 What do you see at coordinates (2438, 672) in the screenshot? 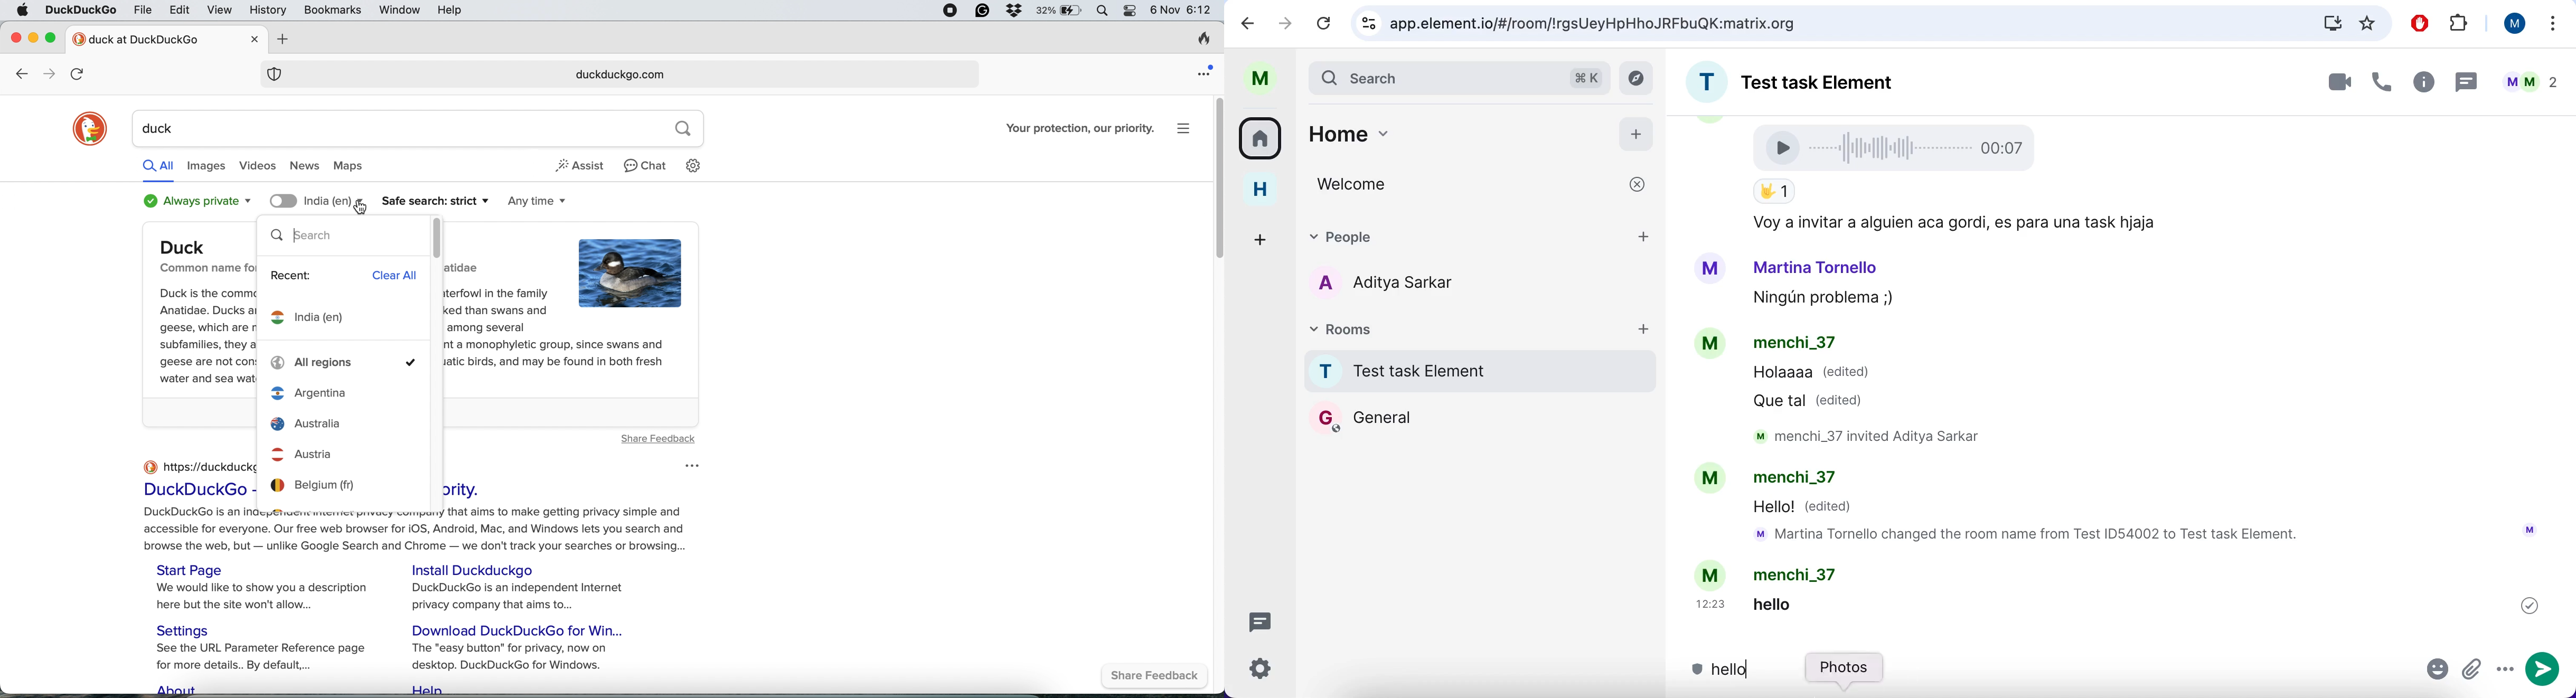
I see `emoji` at bounding box center [2438, 672].